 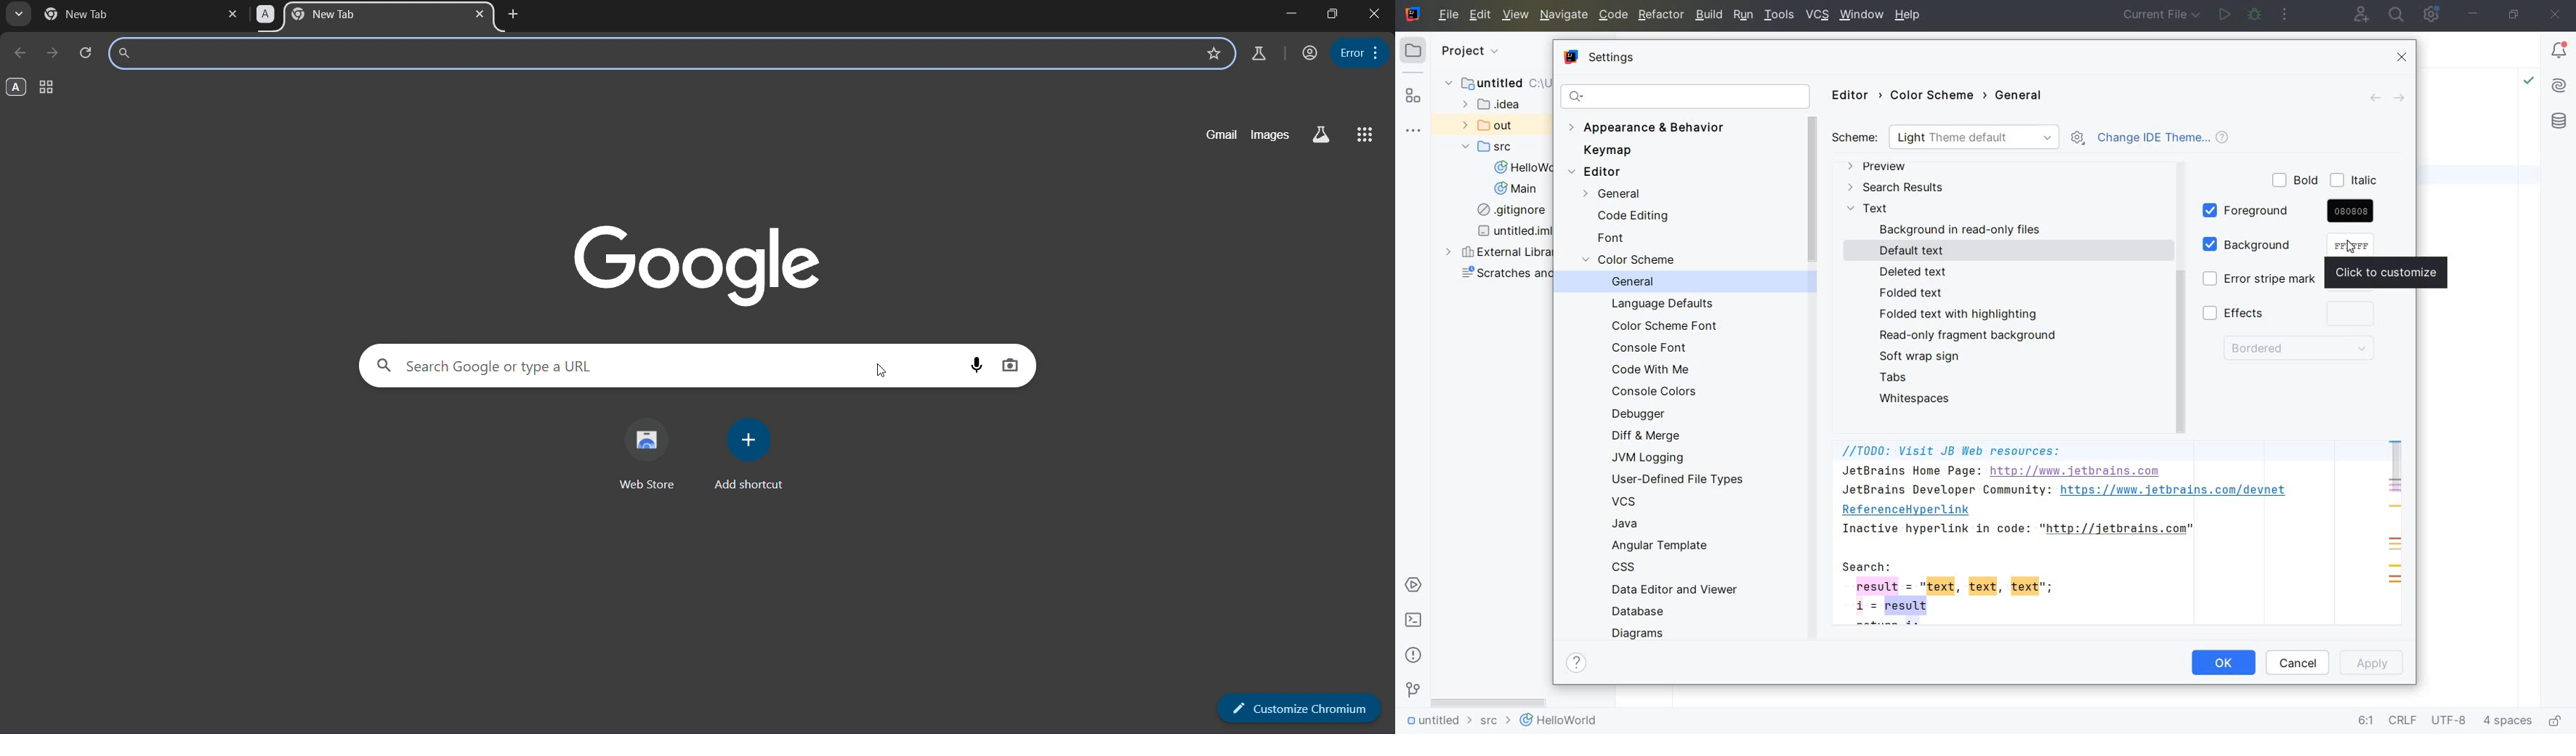 I want to click on AI Assistant, so click(x=2559, y=88).